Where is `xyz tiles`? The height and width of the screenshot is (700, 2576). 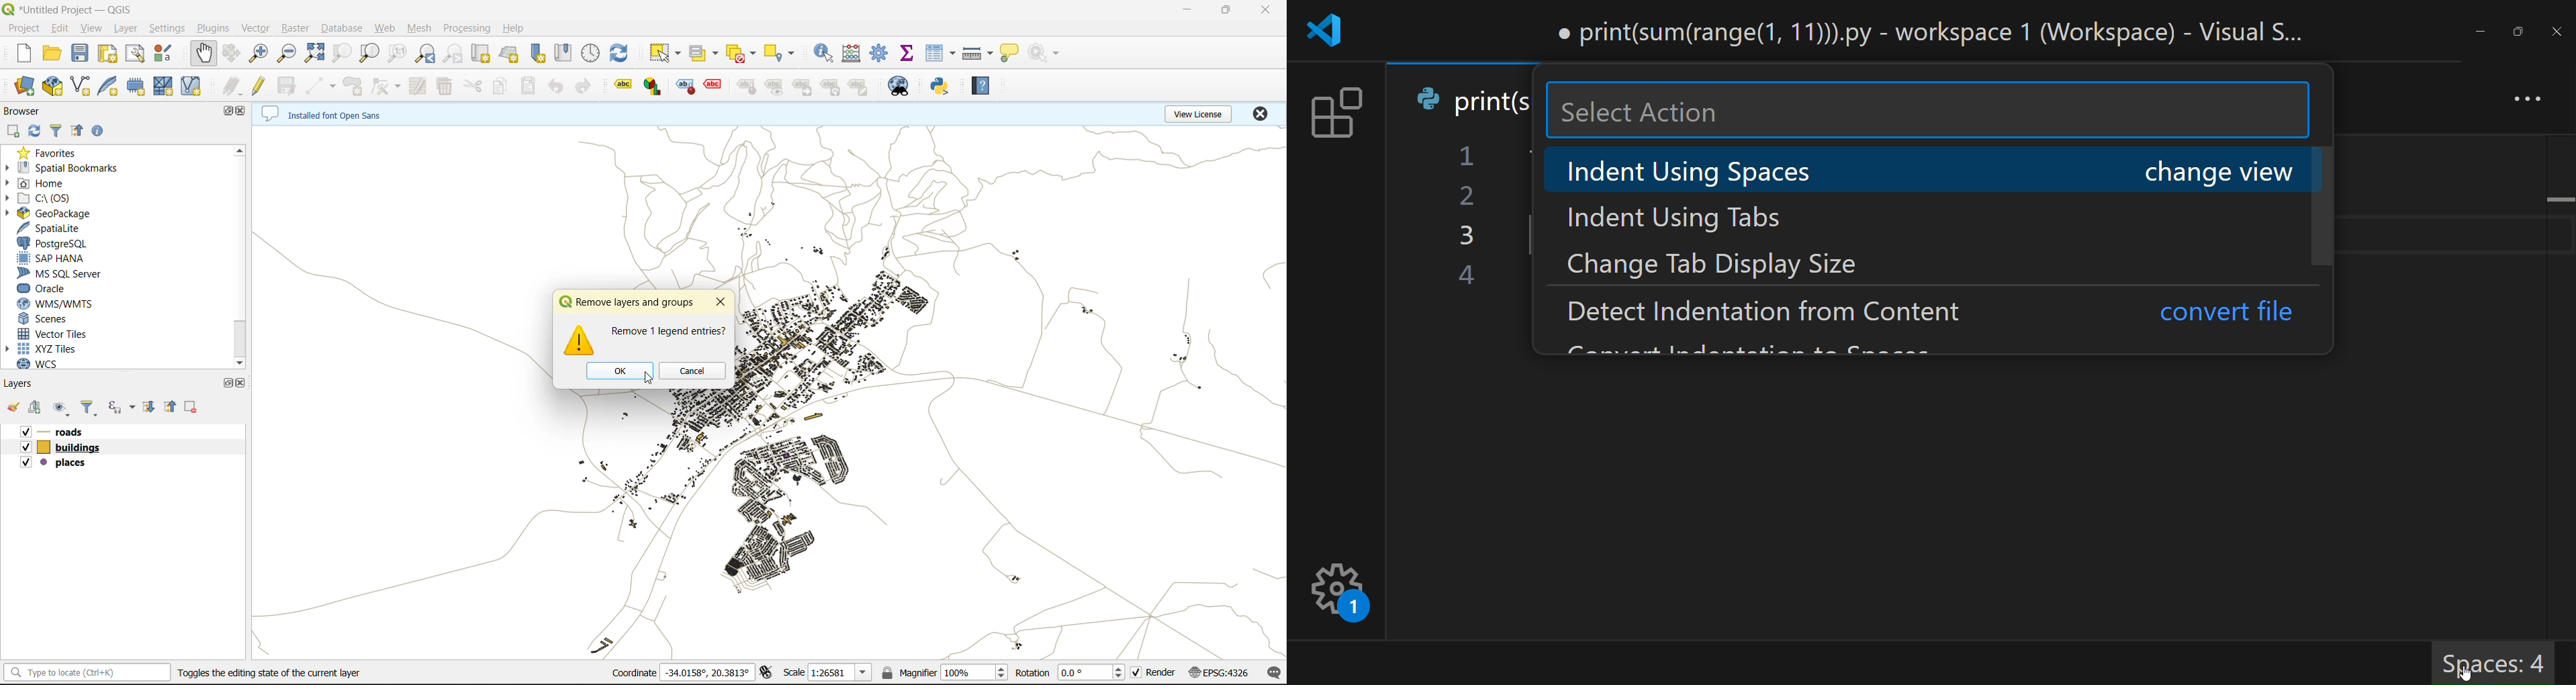 xyz tiles is located at coordinates (53, 346).